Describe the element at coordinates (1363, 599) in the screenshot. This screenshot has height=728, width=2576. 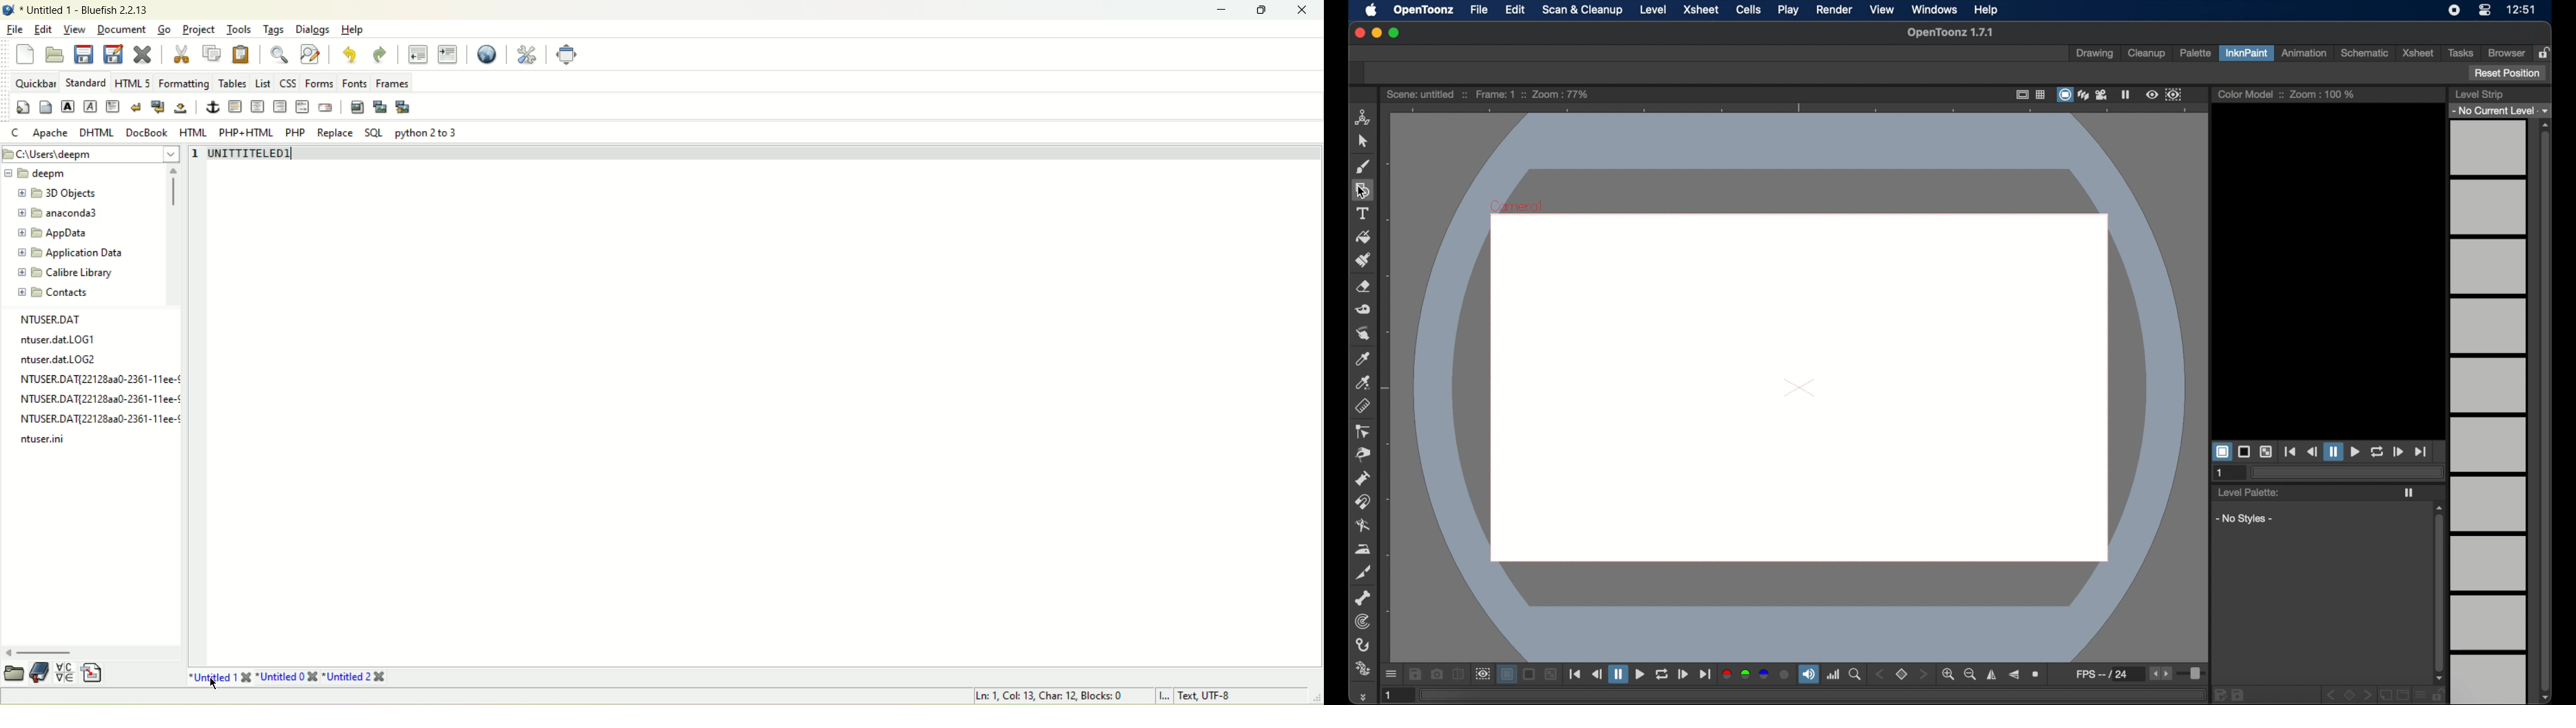
I see `skeleton tool` at that location.